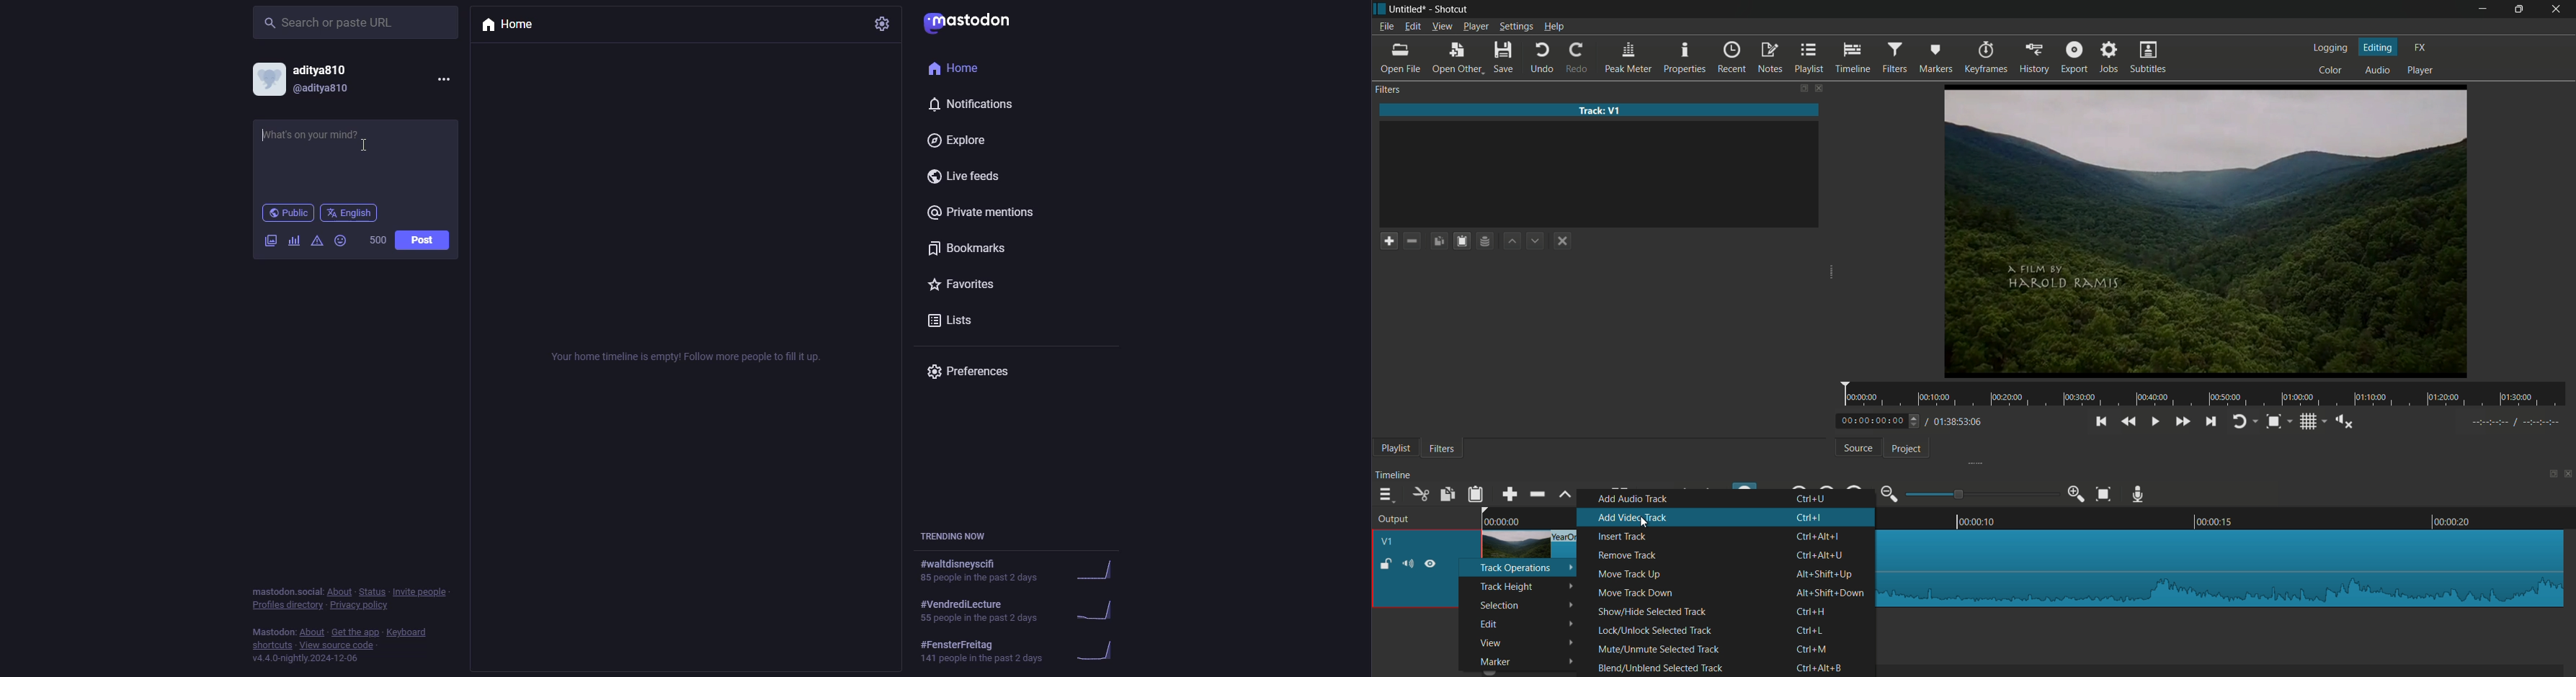  Describe the element at coordinates (1956, 421) in the screenshot. I see `total time` at that location.